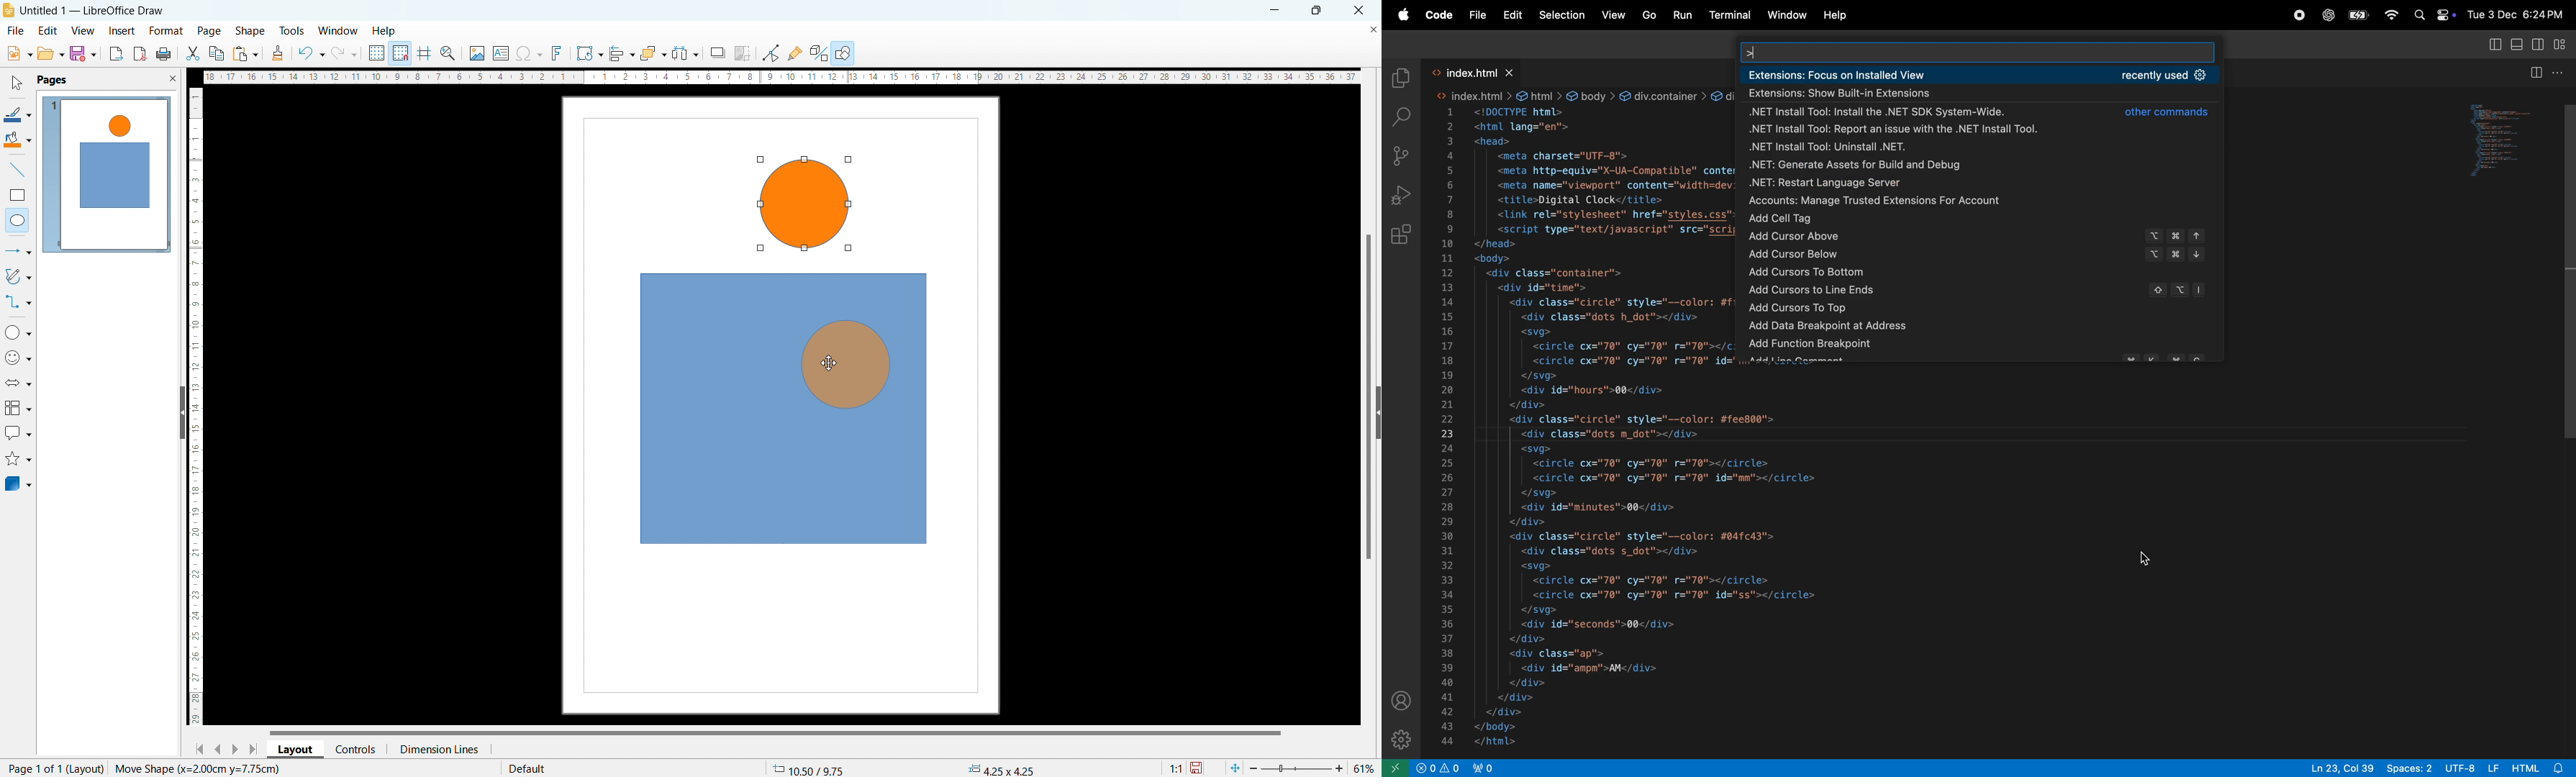  Describe the element at coordinates (502, 53) in the screenshot. I see `insert text box` at that location.